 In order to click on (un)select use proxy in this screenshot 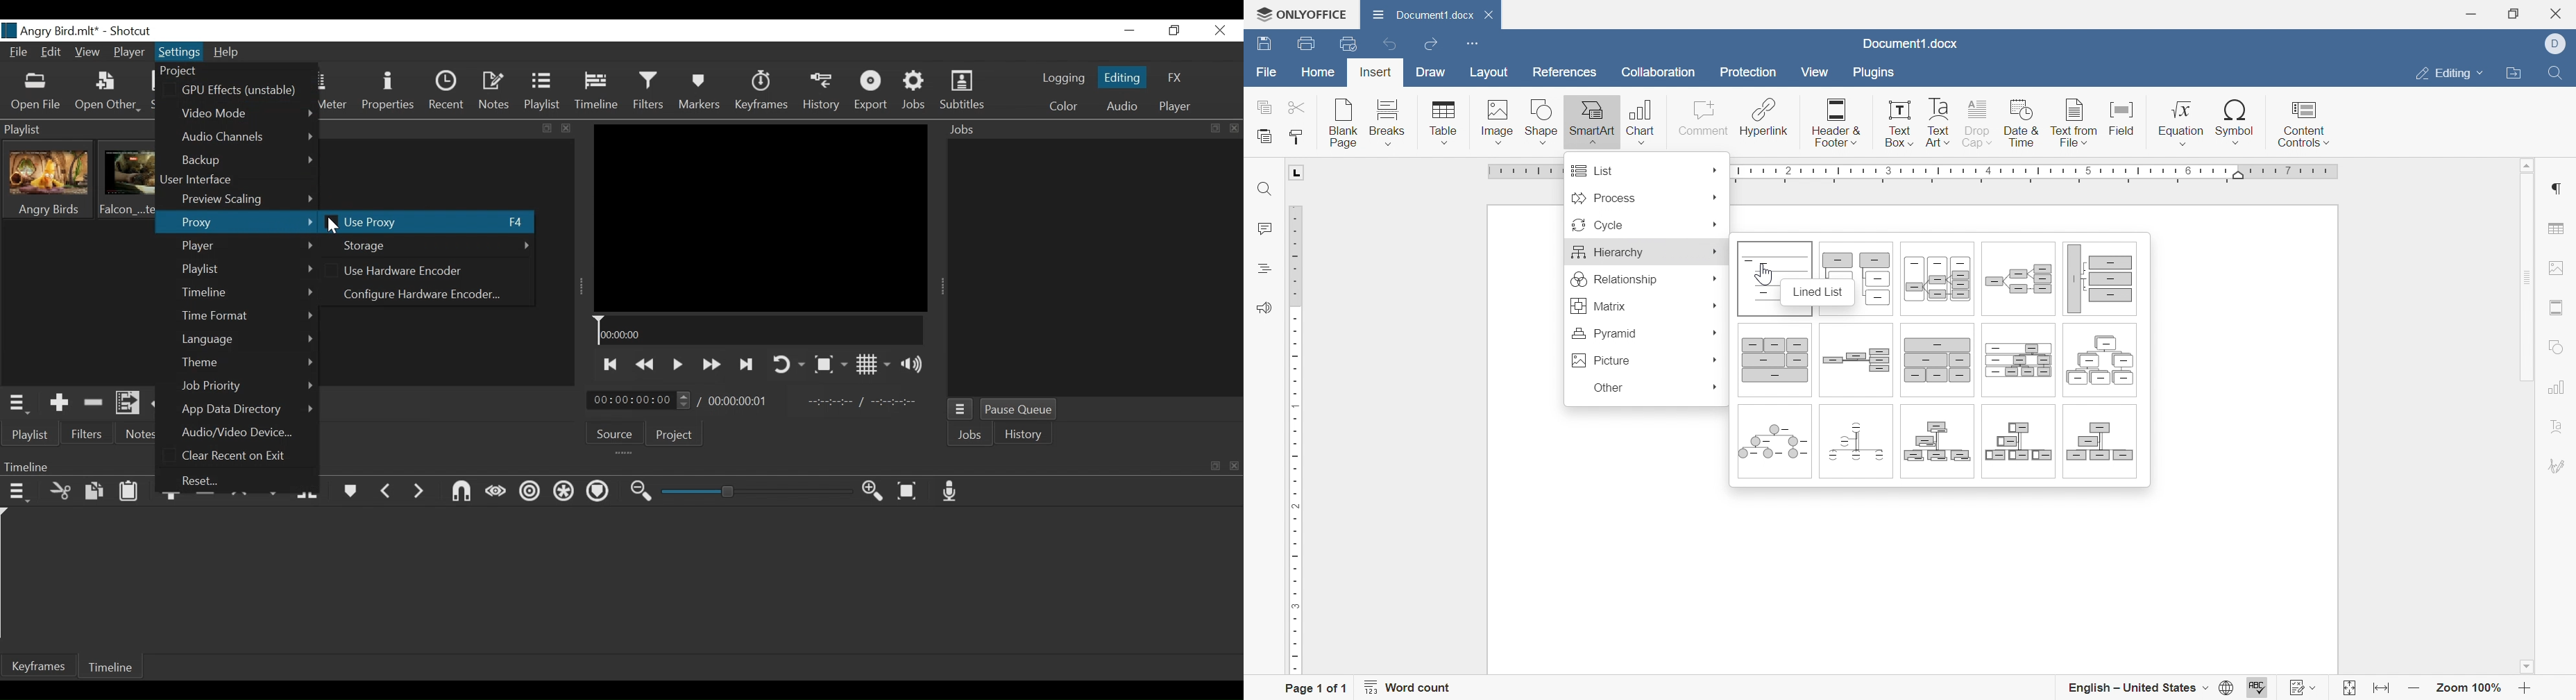, I will do `click(427, 222)`.